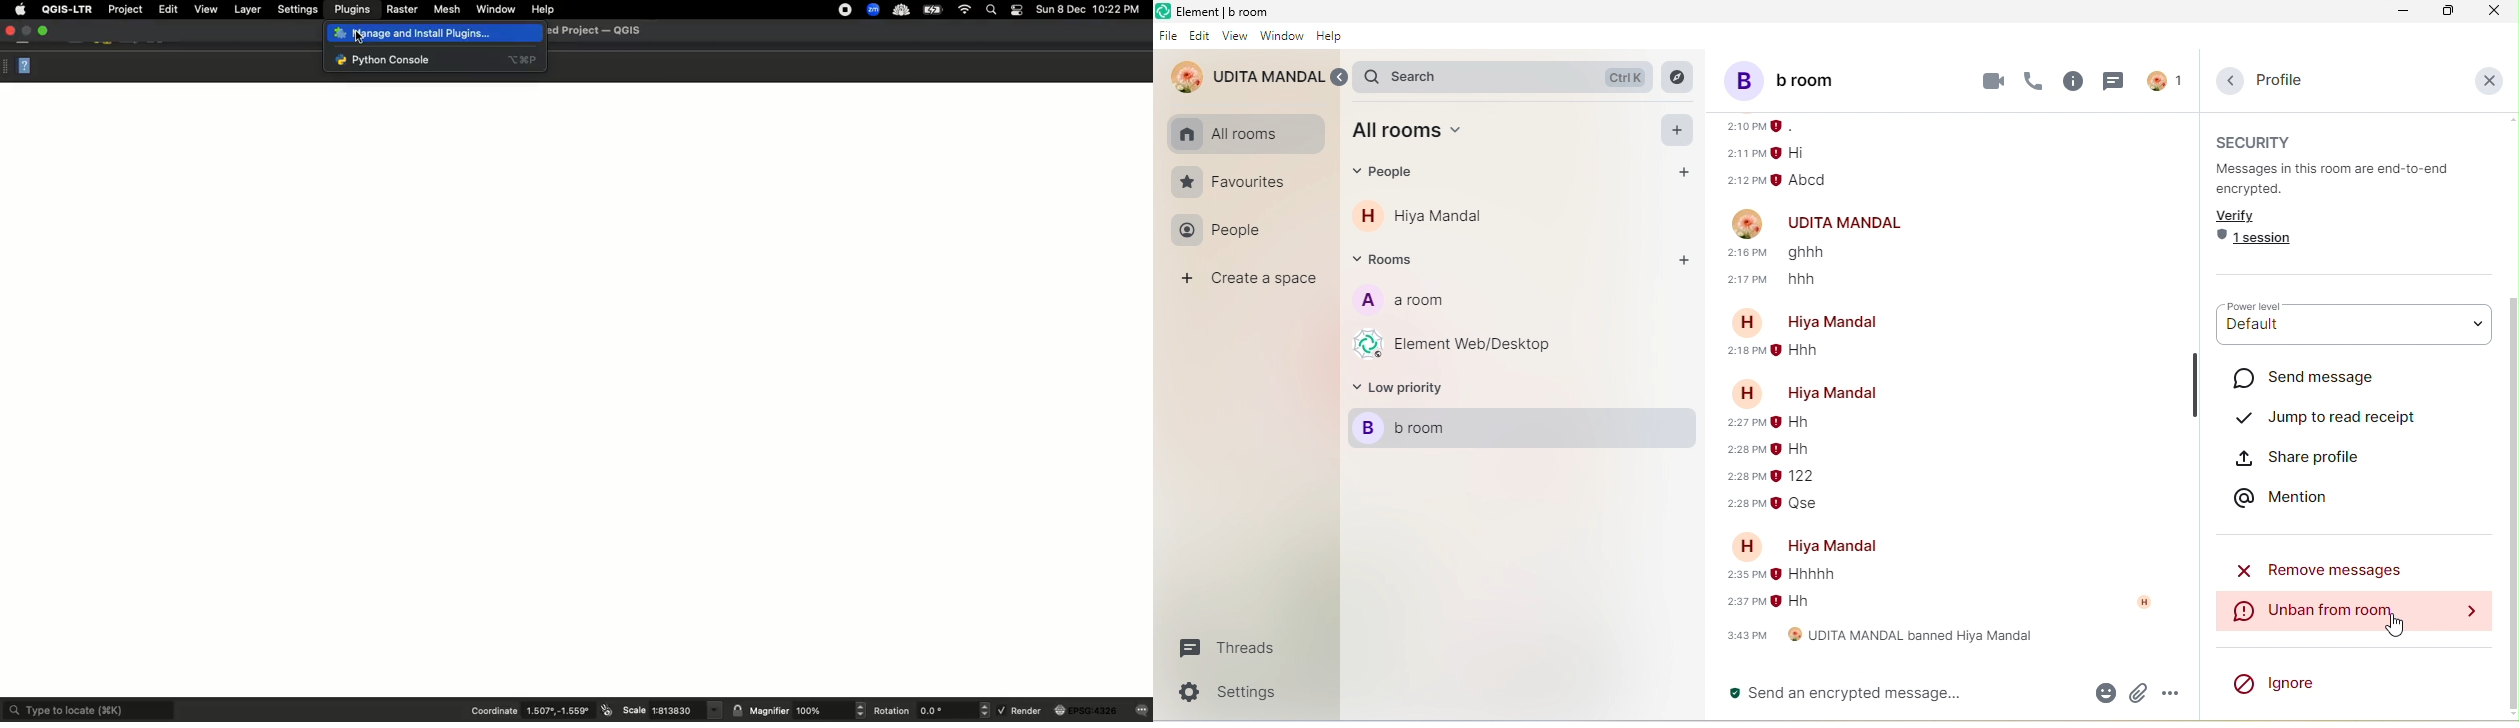  Describe the element at coordinates (1802, 392) in the screenshot. I see `account name- hiya mandal` at that location.